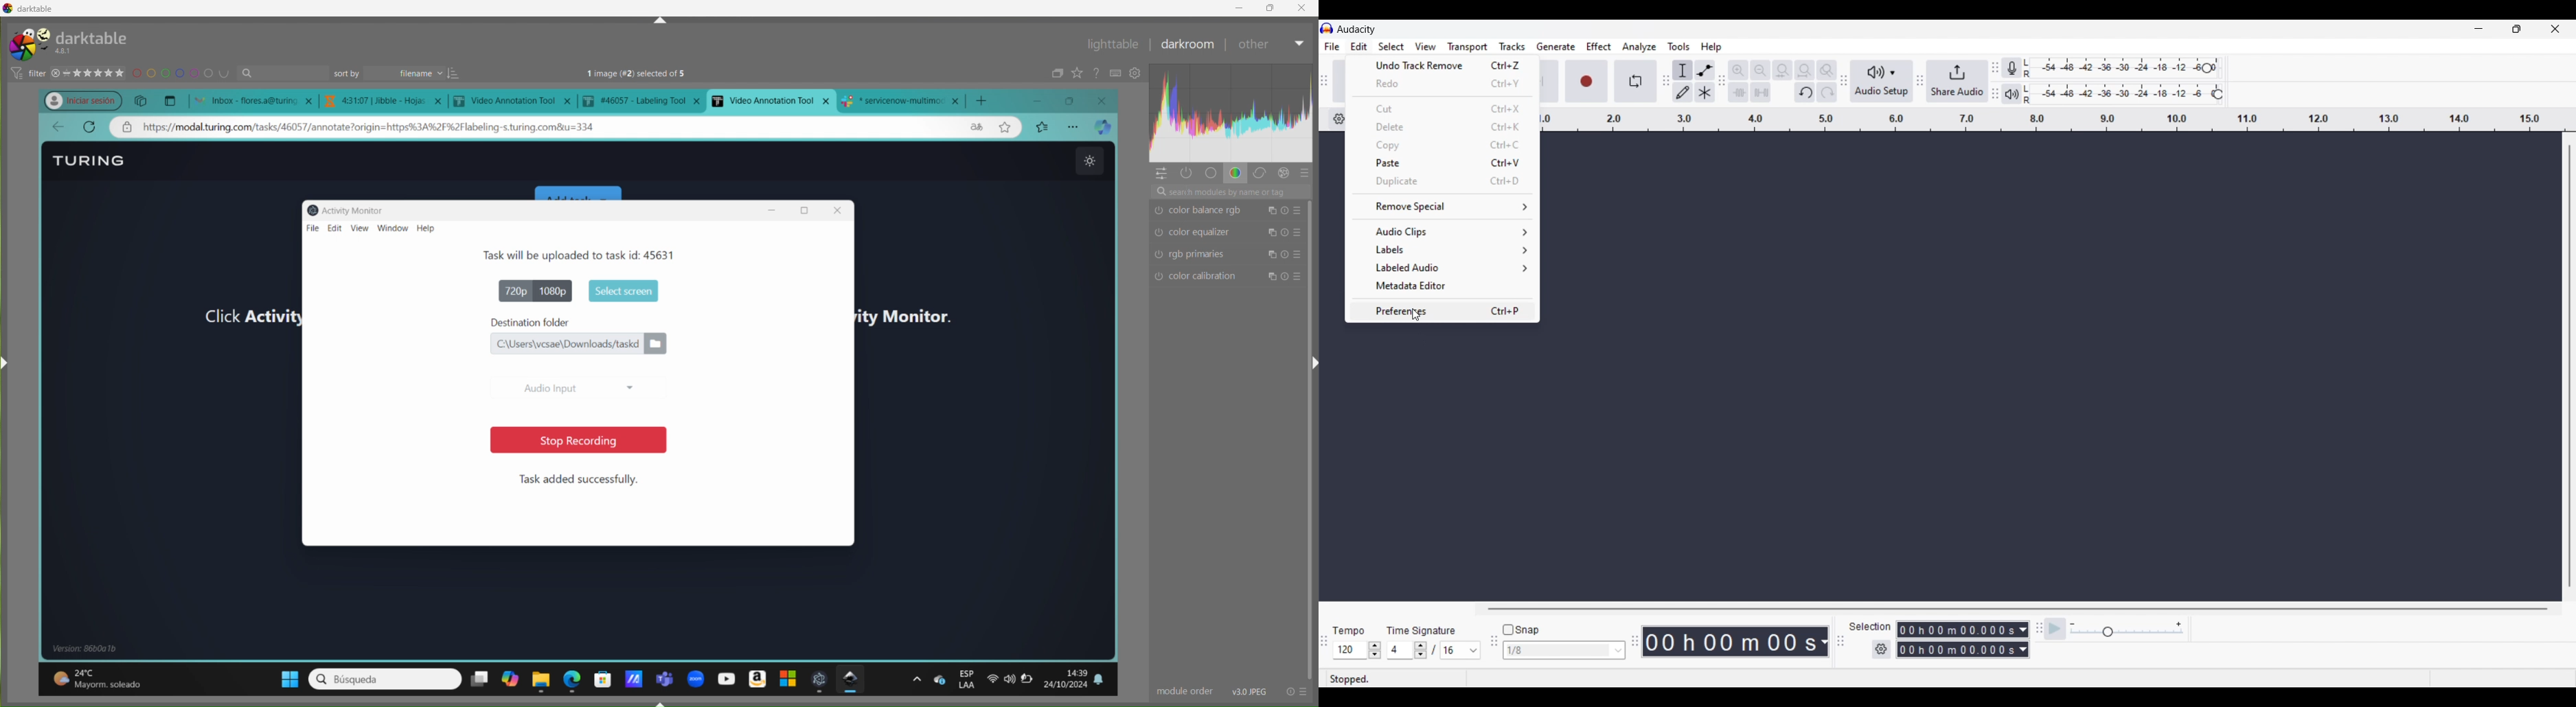 The height and width of the screenshot is (728, 2576). Describe the element at coordinates (1298, 691) in the screenshot. I see `info` at that location.